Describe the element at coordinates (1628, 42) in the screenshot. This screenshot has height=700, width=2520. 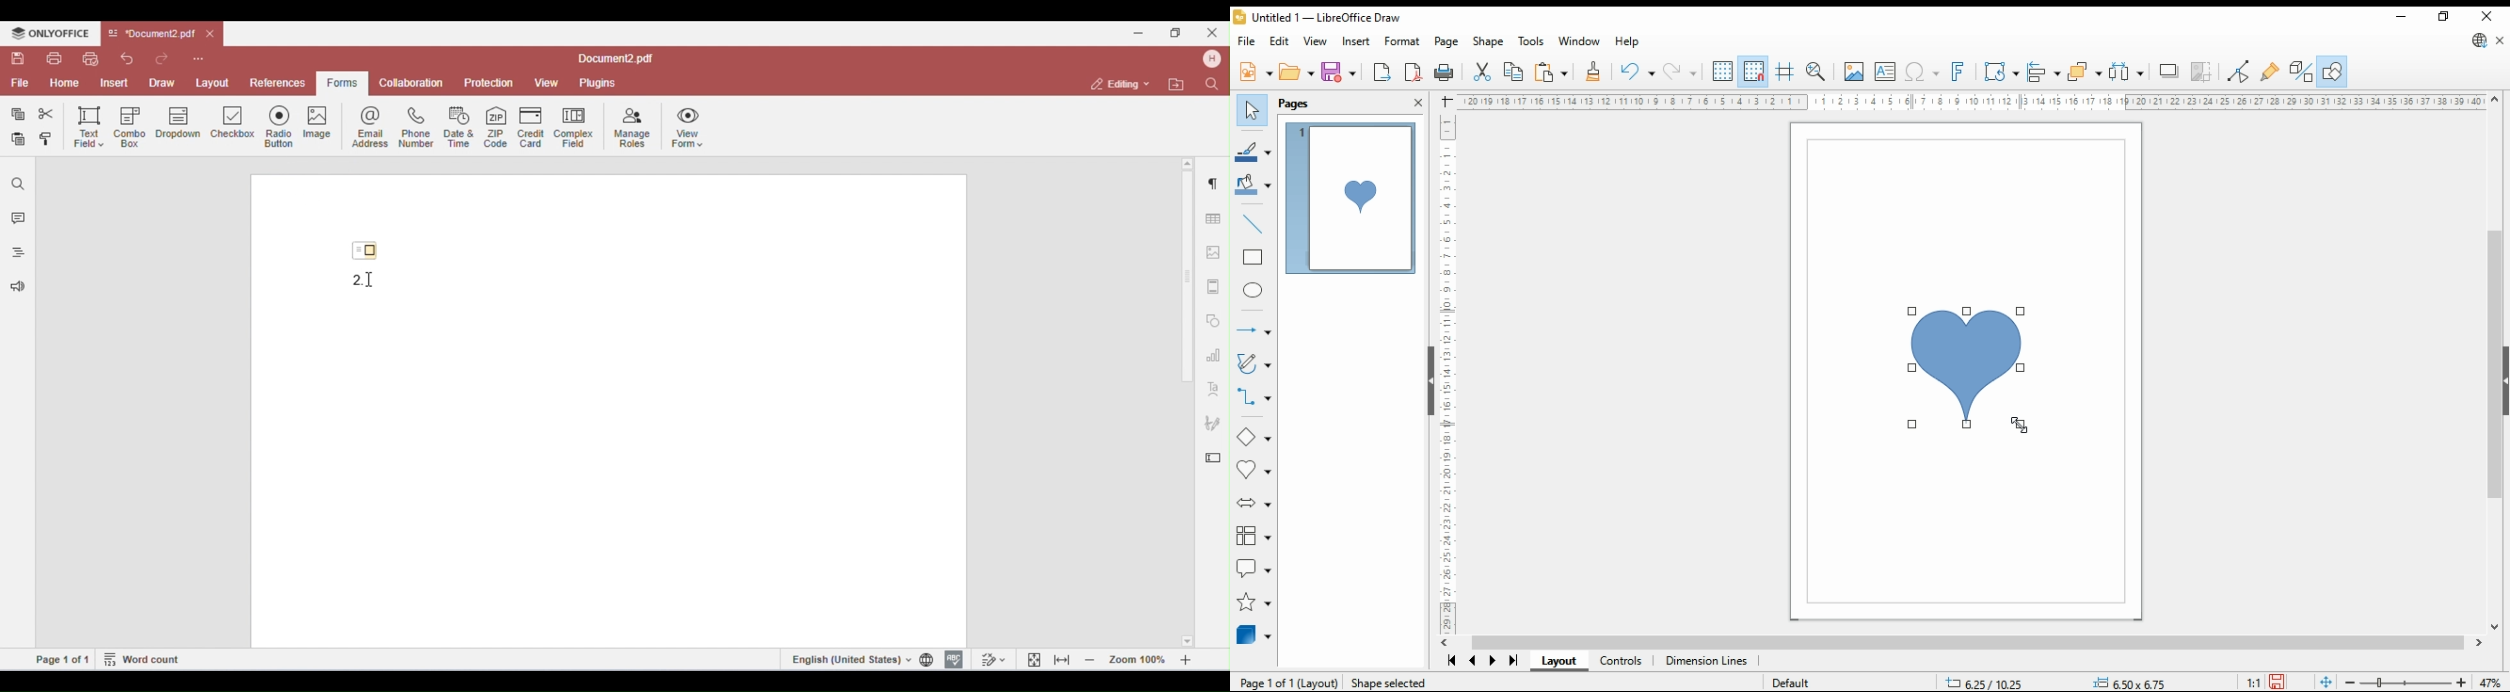
I see `help` at that location.